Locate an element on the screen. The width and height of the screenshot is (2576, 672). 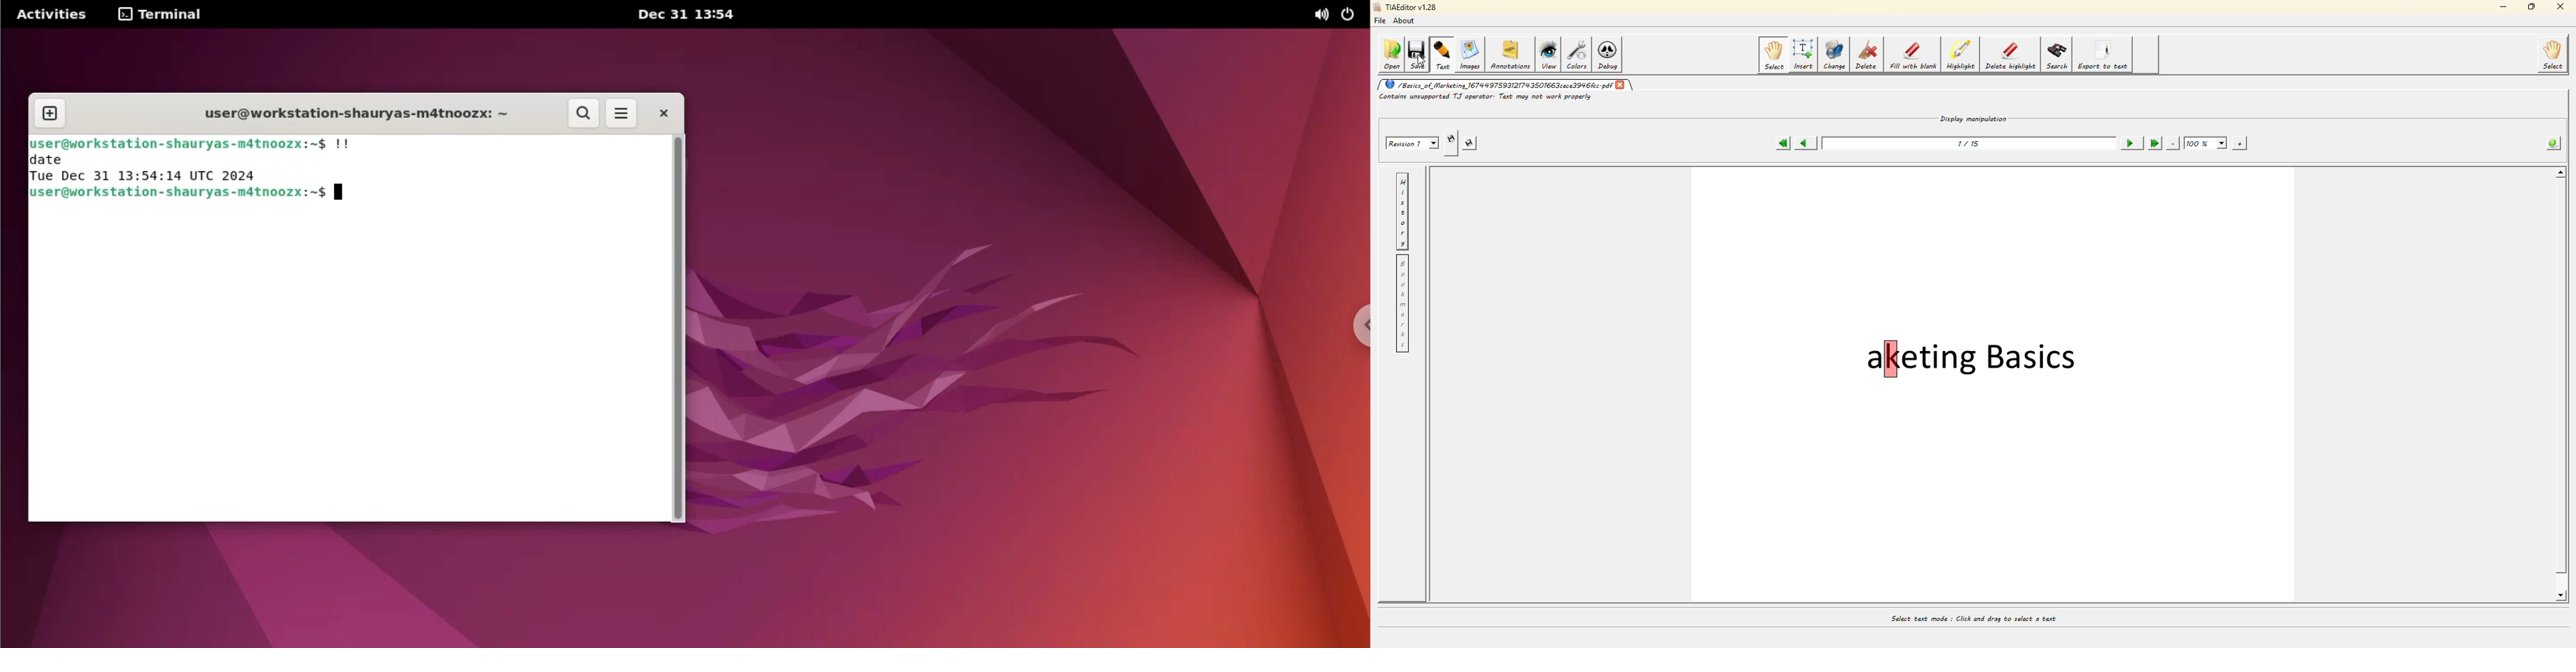
cursor is located at coordinates (342, 193).